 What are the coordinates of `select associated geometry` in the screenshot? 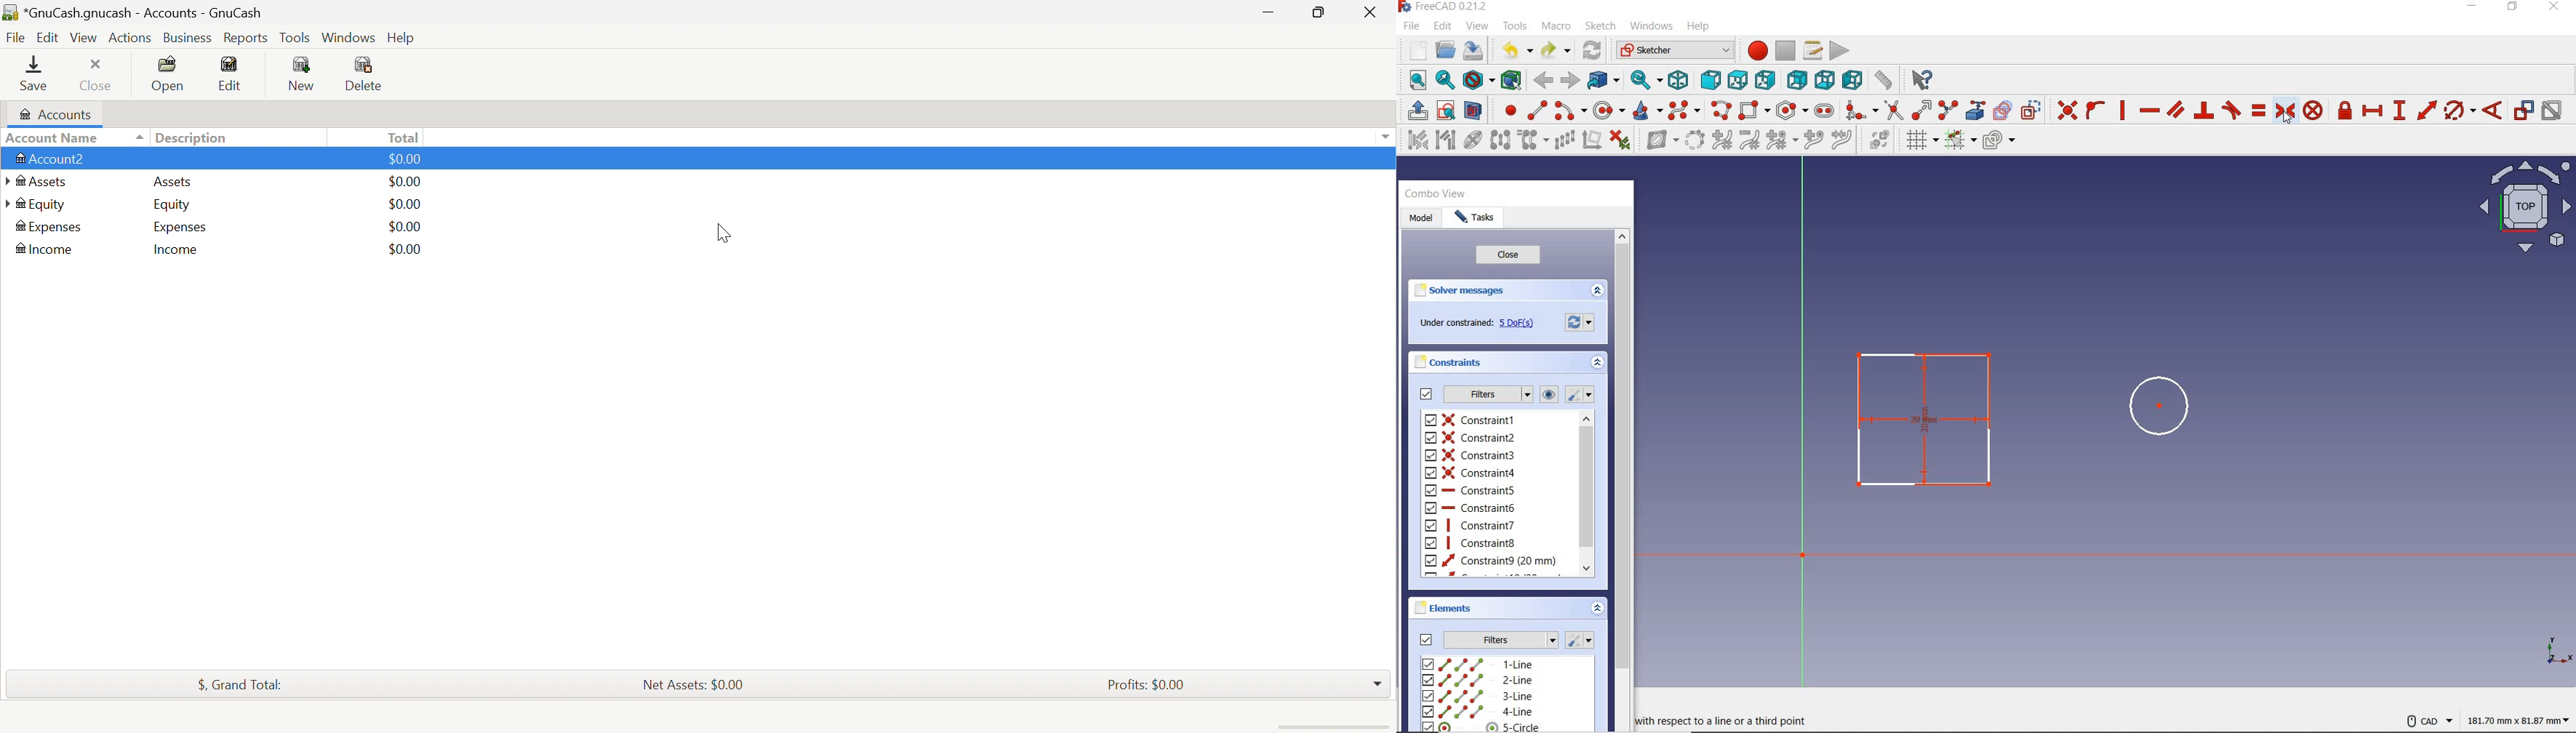 It's located at (1445, 141).